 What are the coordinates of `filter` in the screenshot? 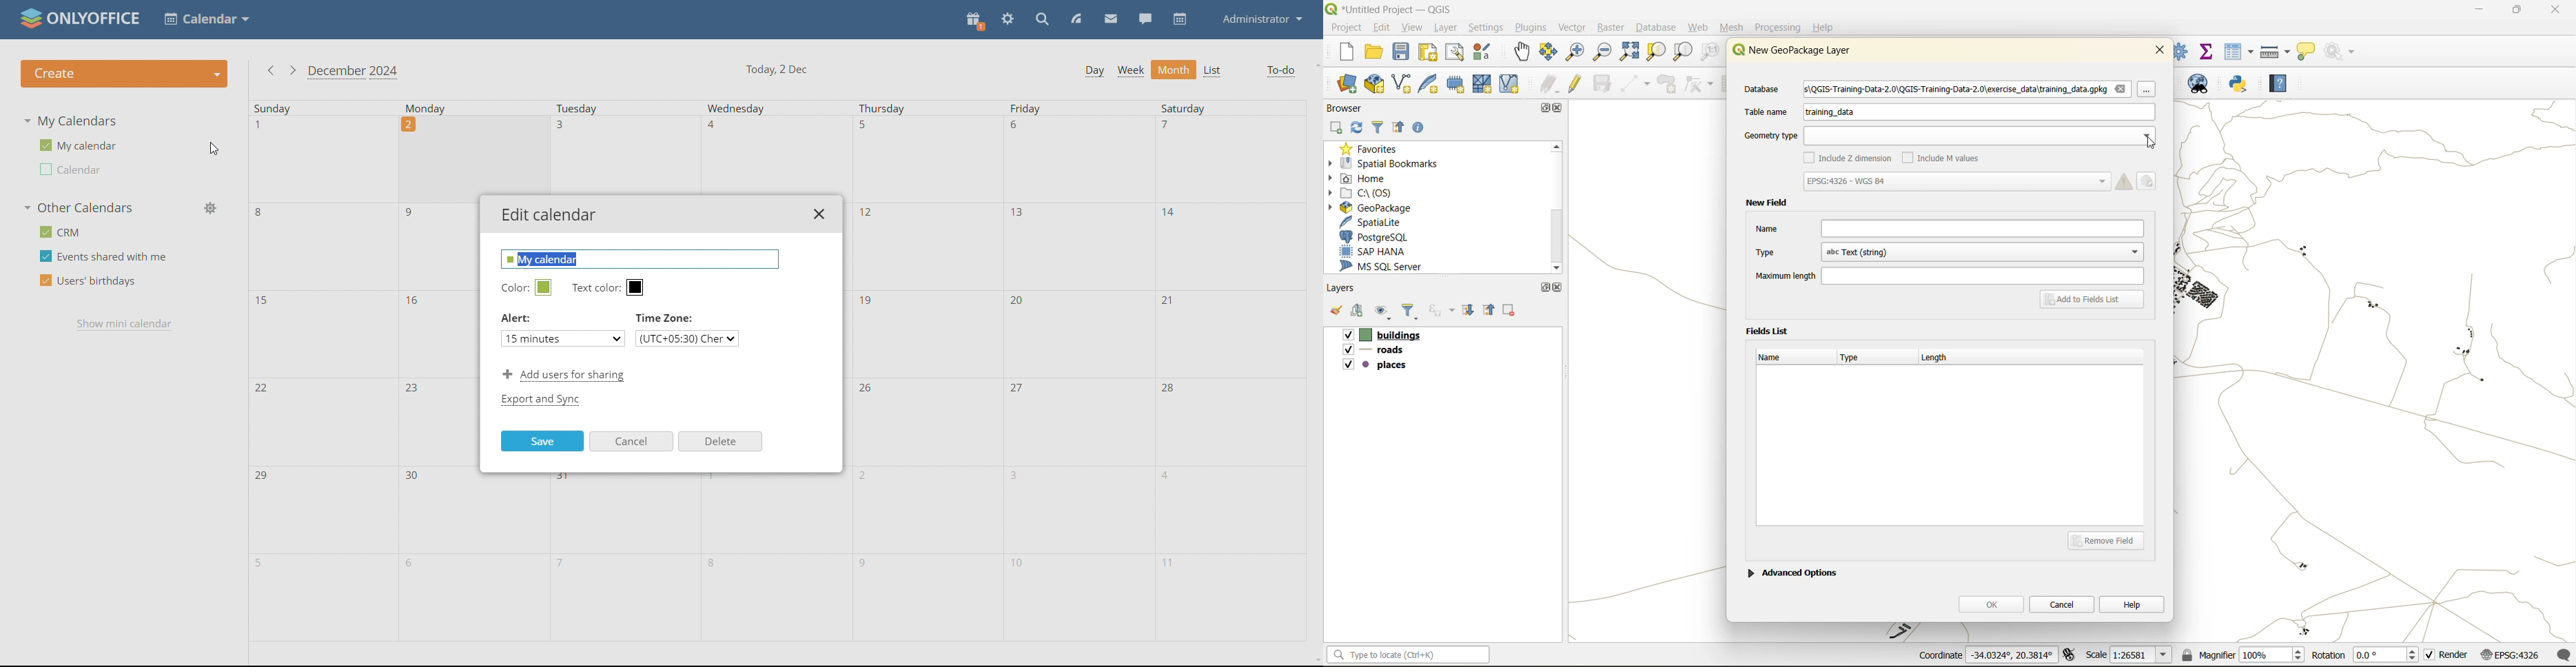 It's located at (1413, 313).